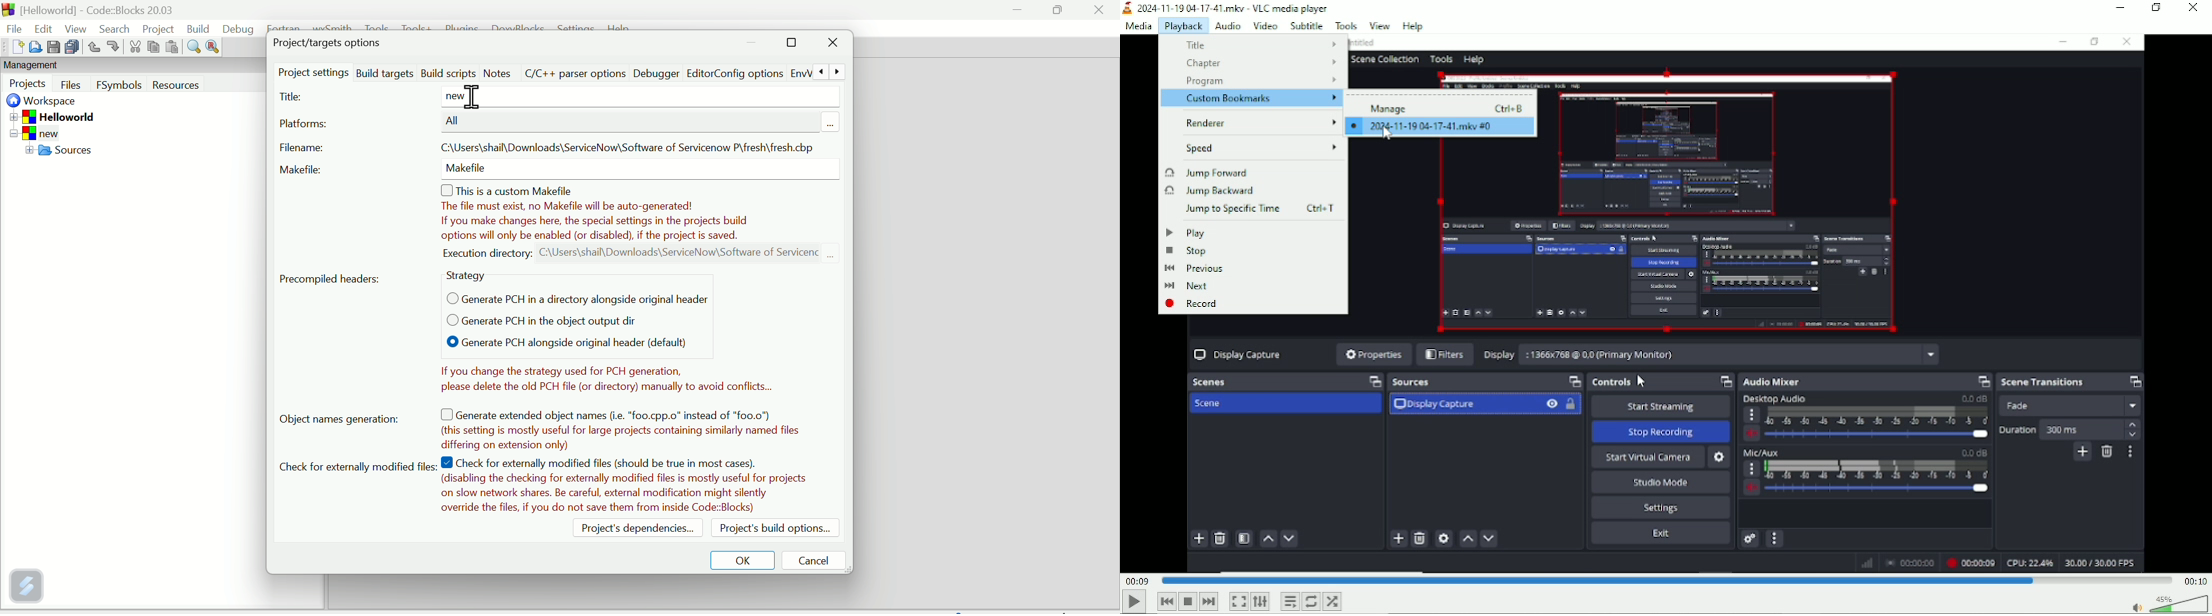  I want to click on Cut, so click(132, 48).